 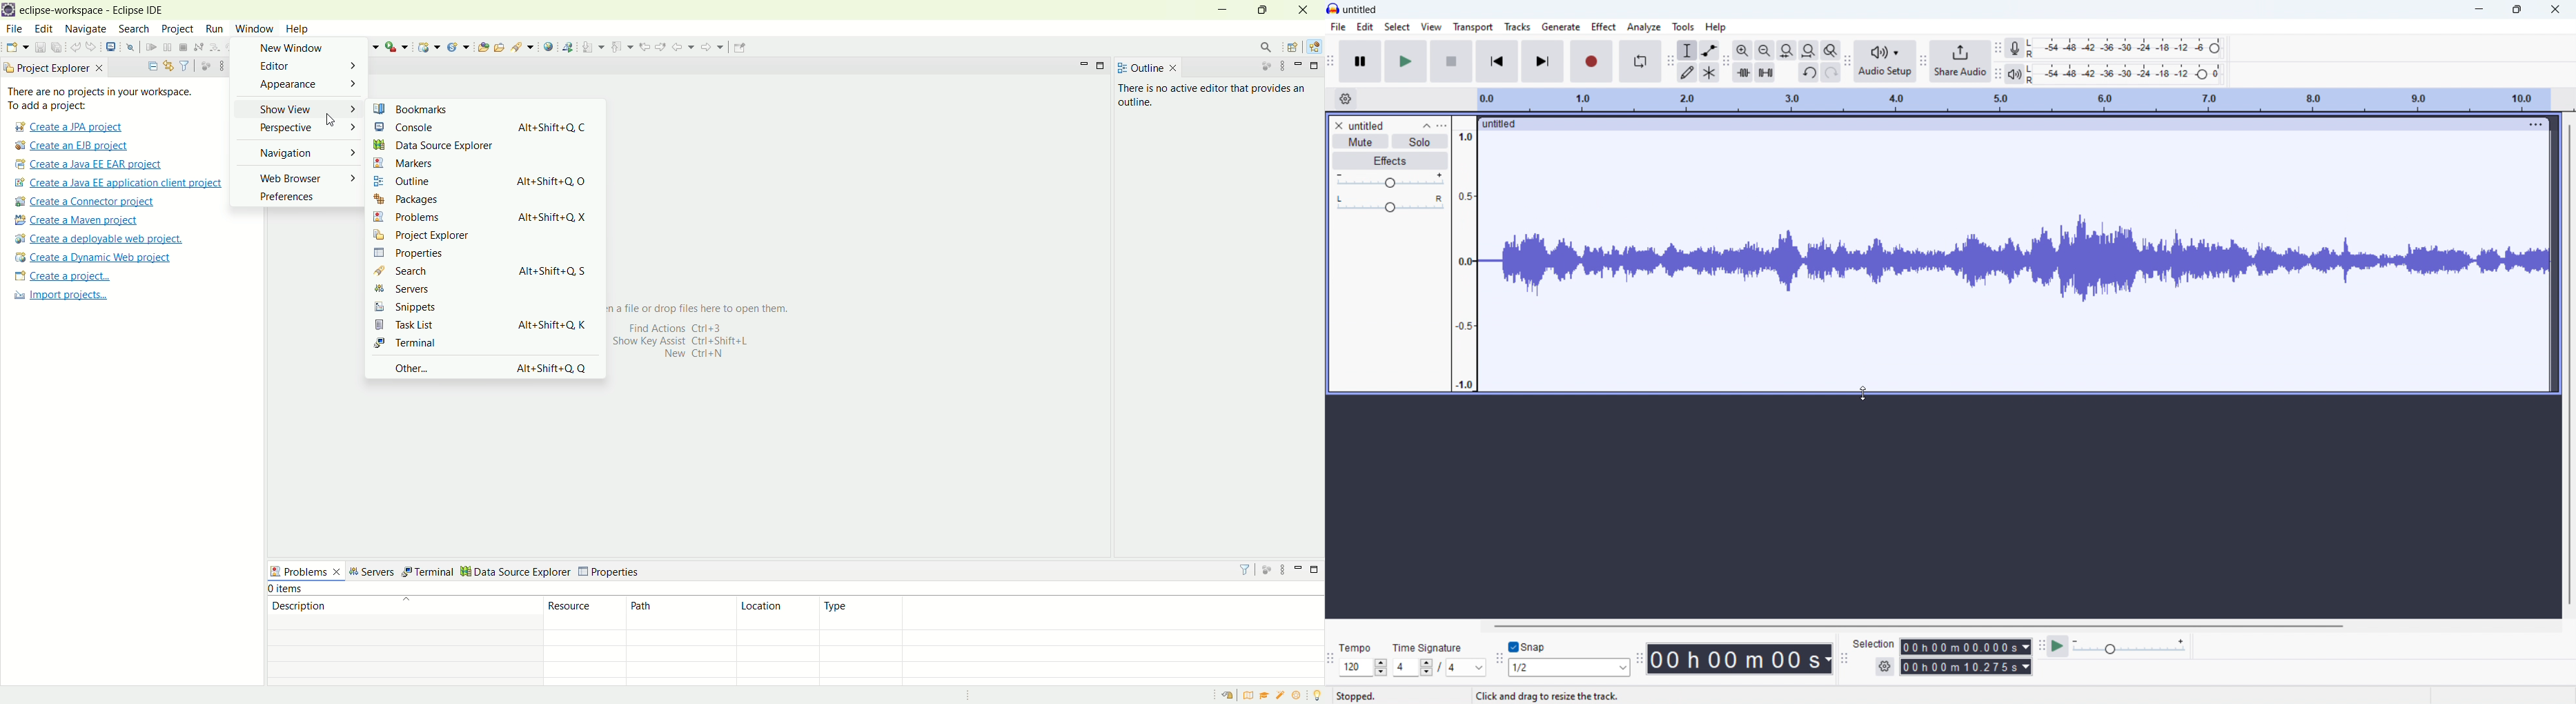 I want to click on collapse all, so click(x=150, y=64).